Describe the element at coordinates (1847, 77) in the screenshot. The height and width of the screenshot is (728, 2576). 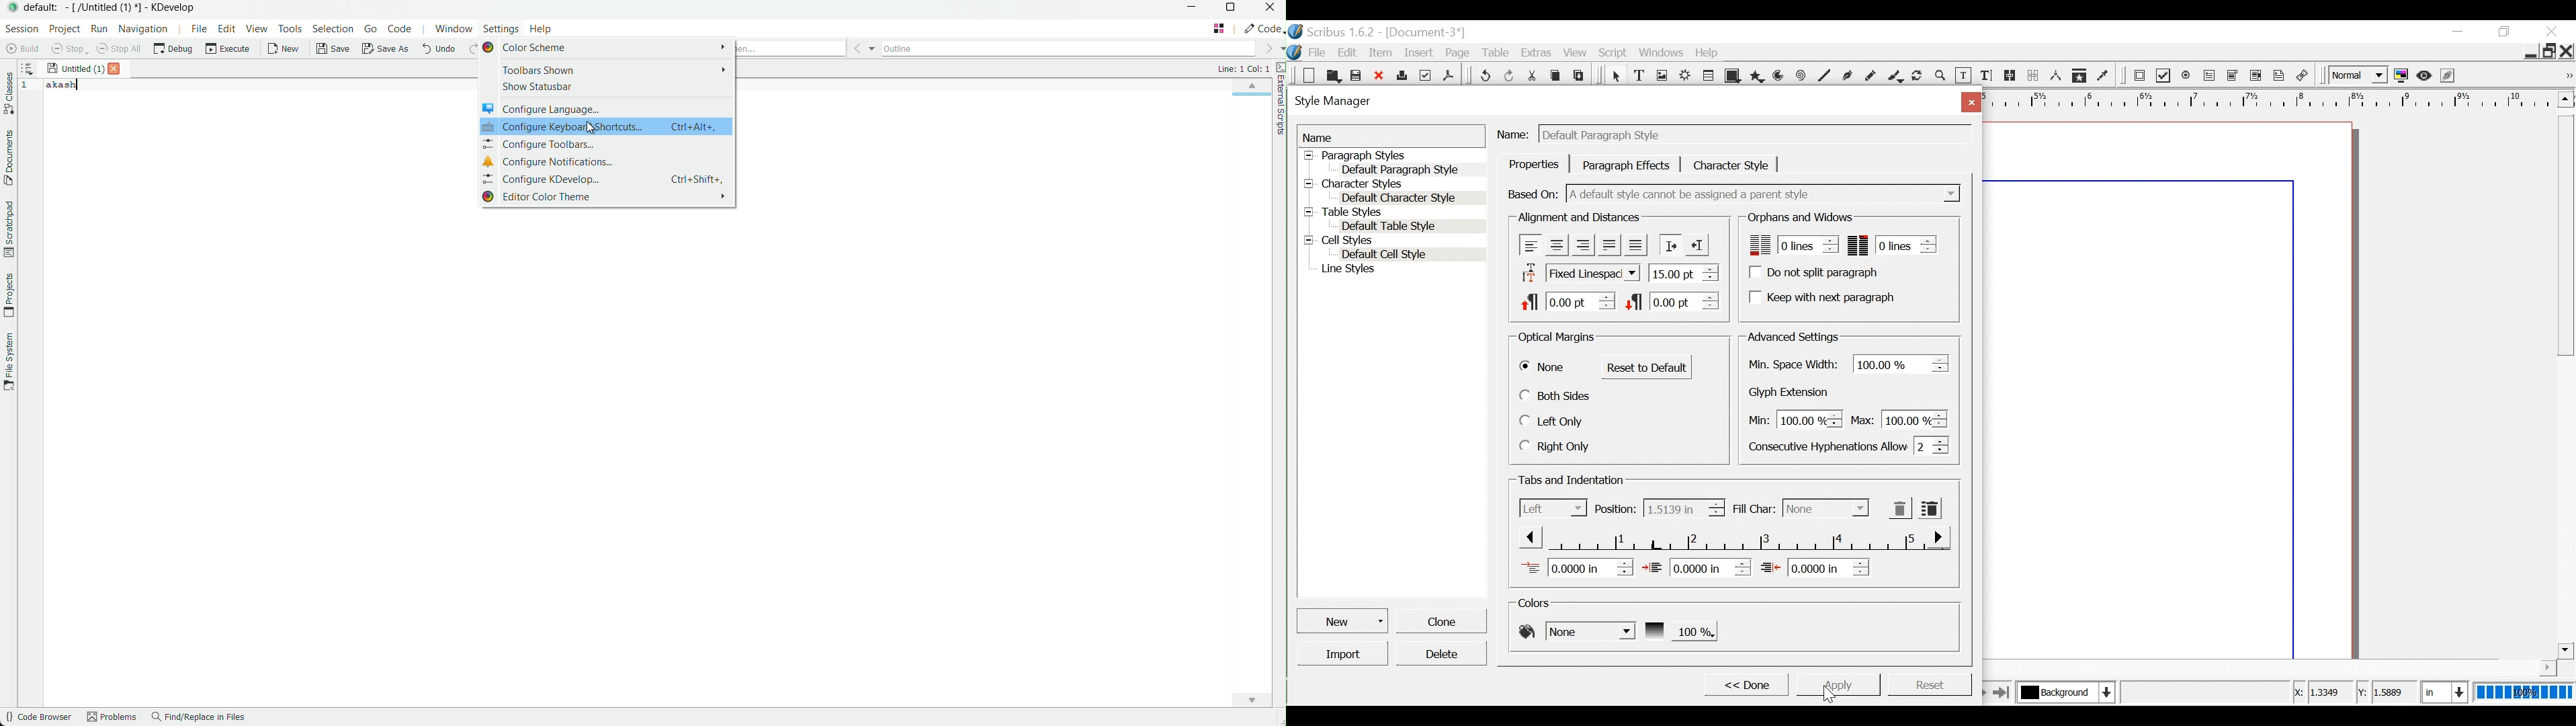
I see `Bezier curve` at that location.